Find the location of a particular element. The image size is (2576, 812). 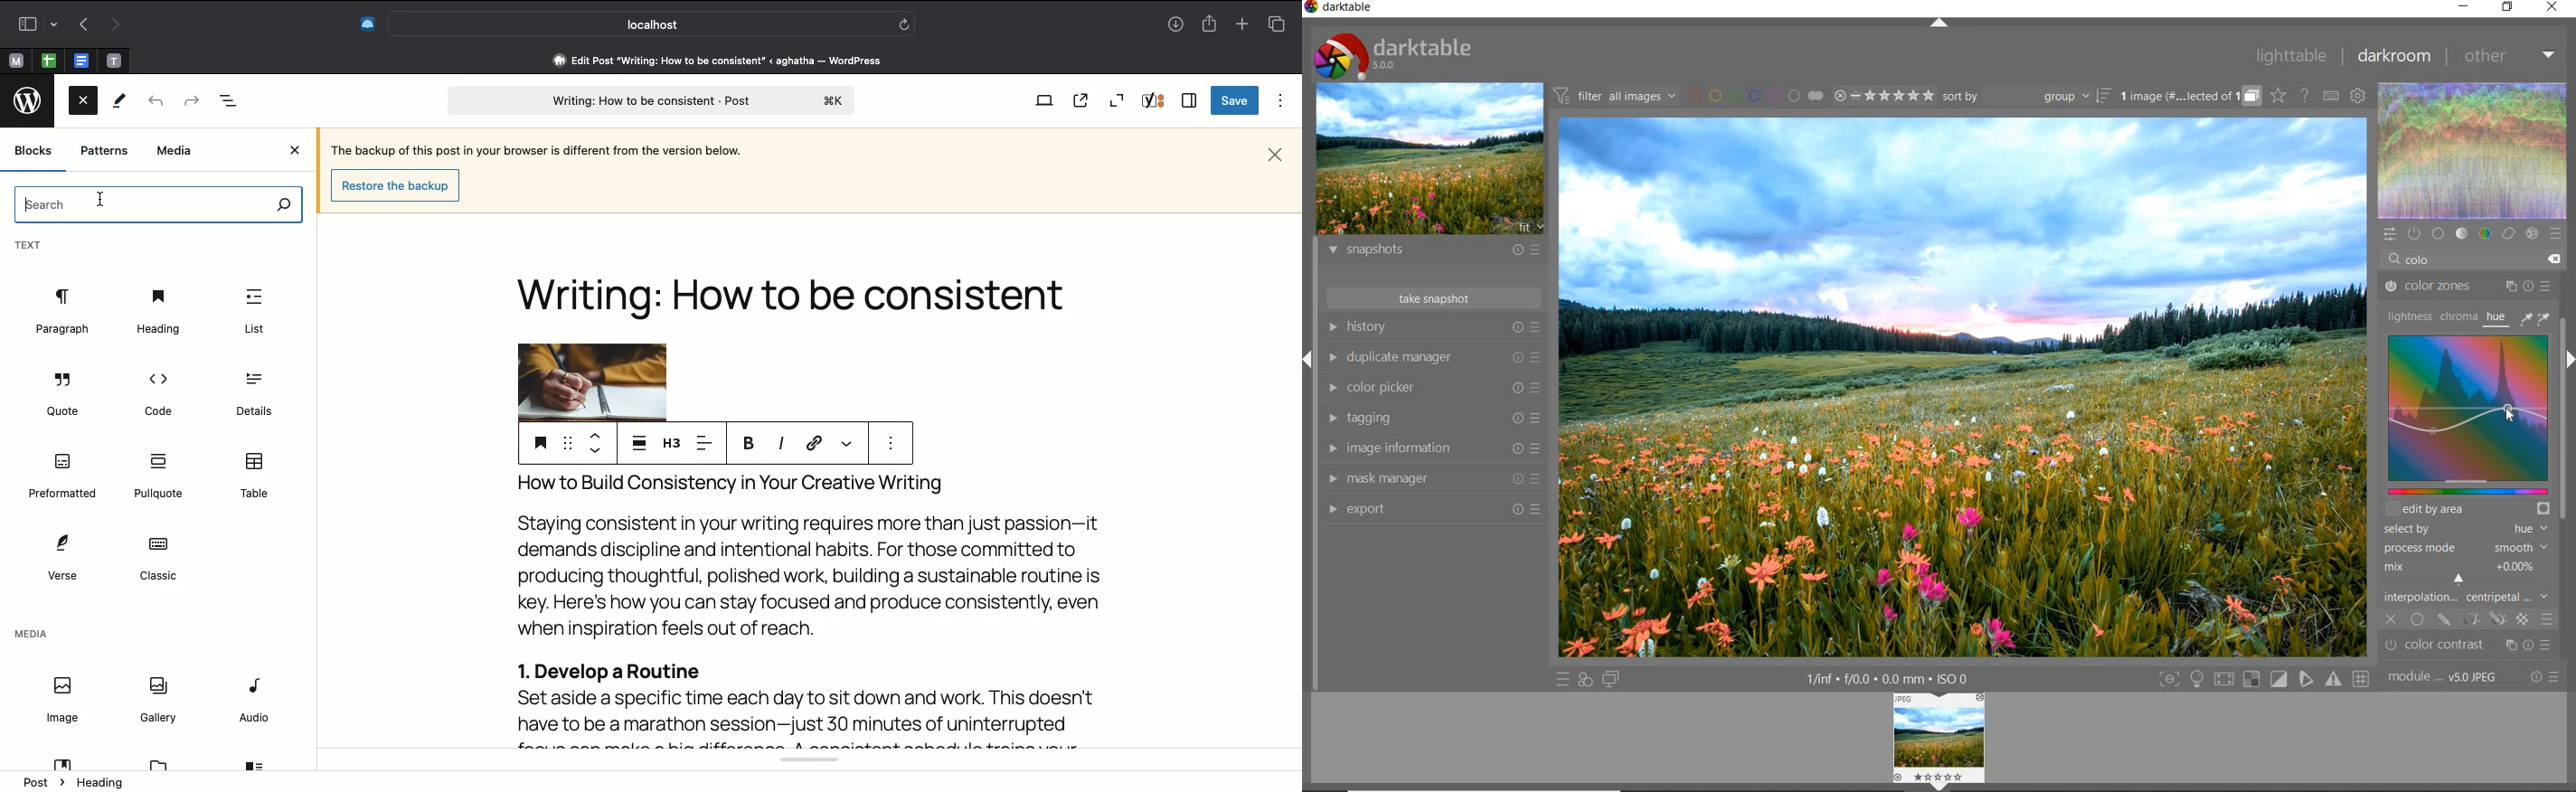

Pinned tabs is located at coordinates (80, 60).